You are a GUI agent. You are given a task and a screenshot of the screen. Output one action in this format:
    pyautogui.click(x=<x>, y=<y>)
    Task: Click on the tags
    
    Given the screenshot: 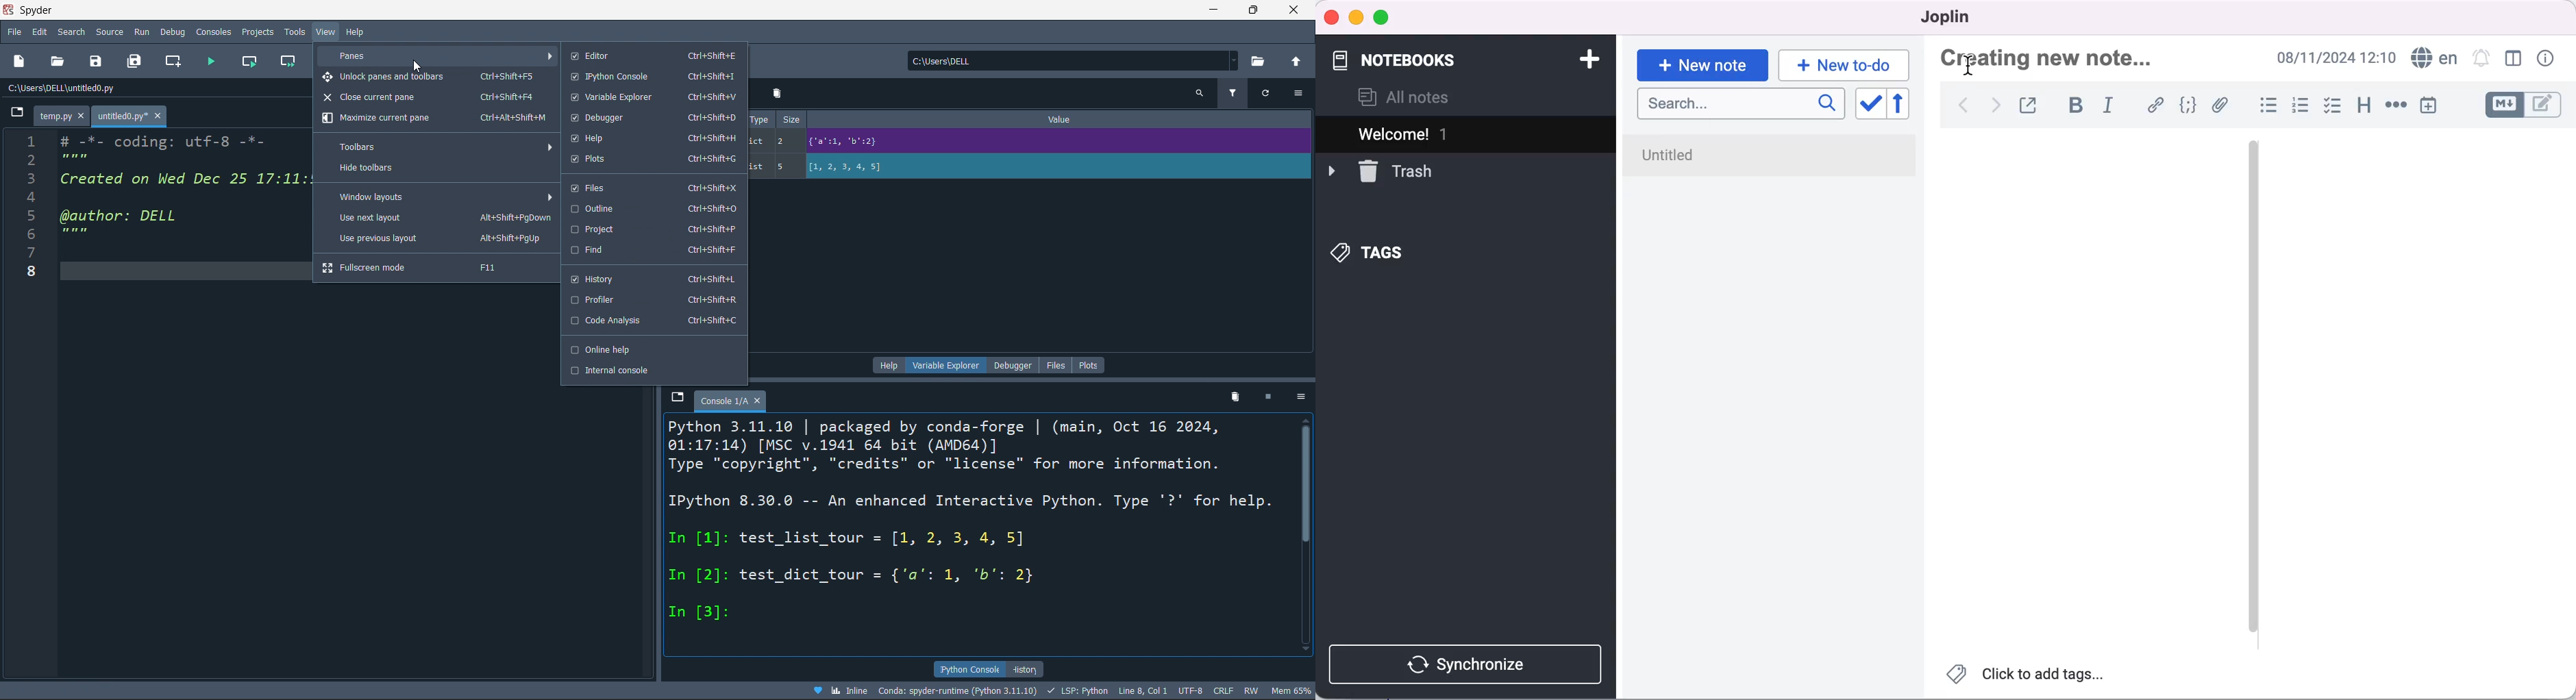 What is the action you would take?
    pyautogui.click(x=1380, y=251)
    